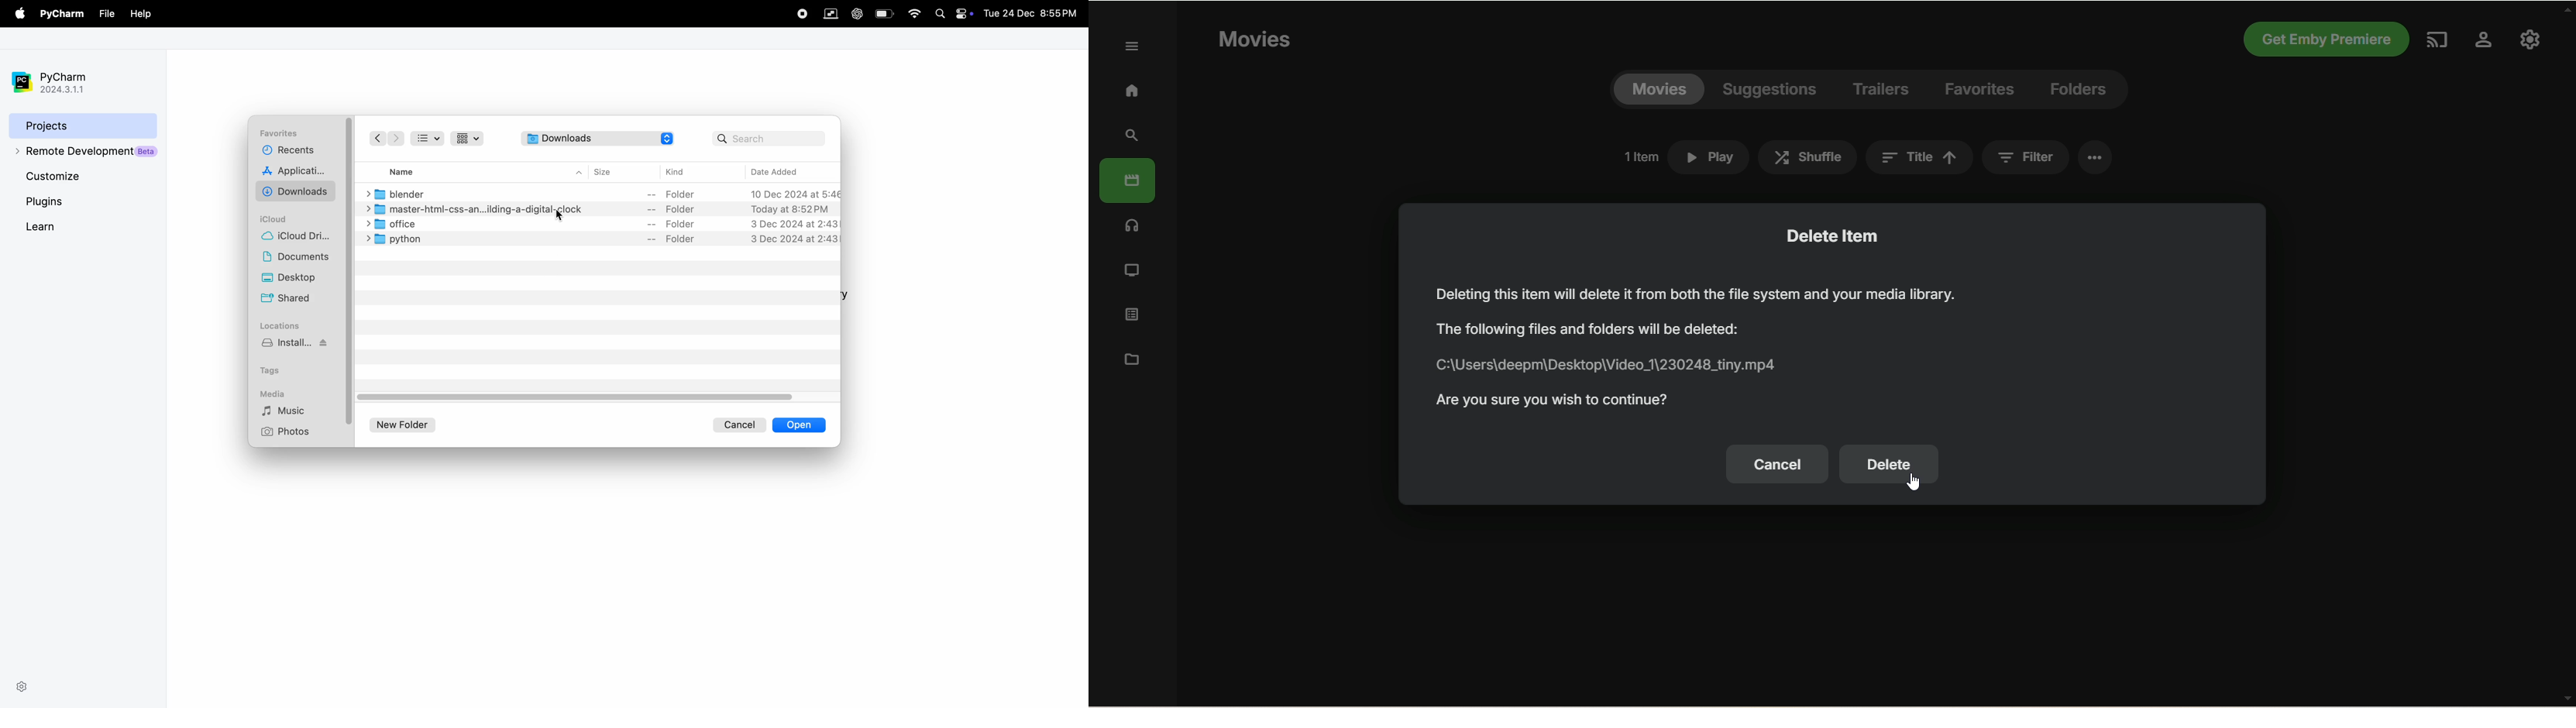 The image size is (2576, 728). Describe the element at coordinates (1708, 157) in the screenshot. I see `play` at that location.